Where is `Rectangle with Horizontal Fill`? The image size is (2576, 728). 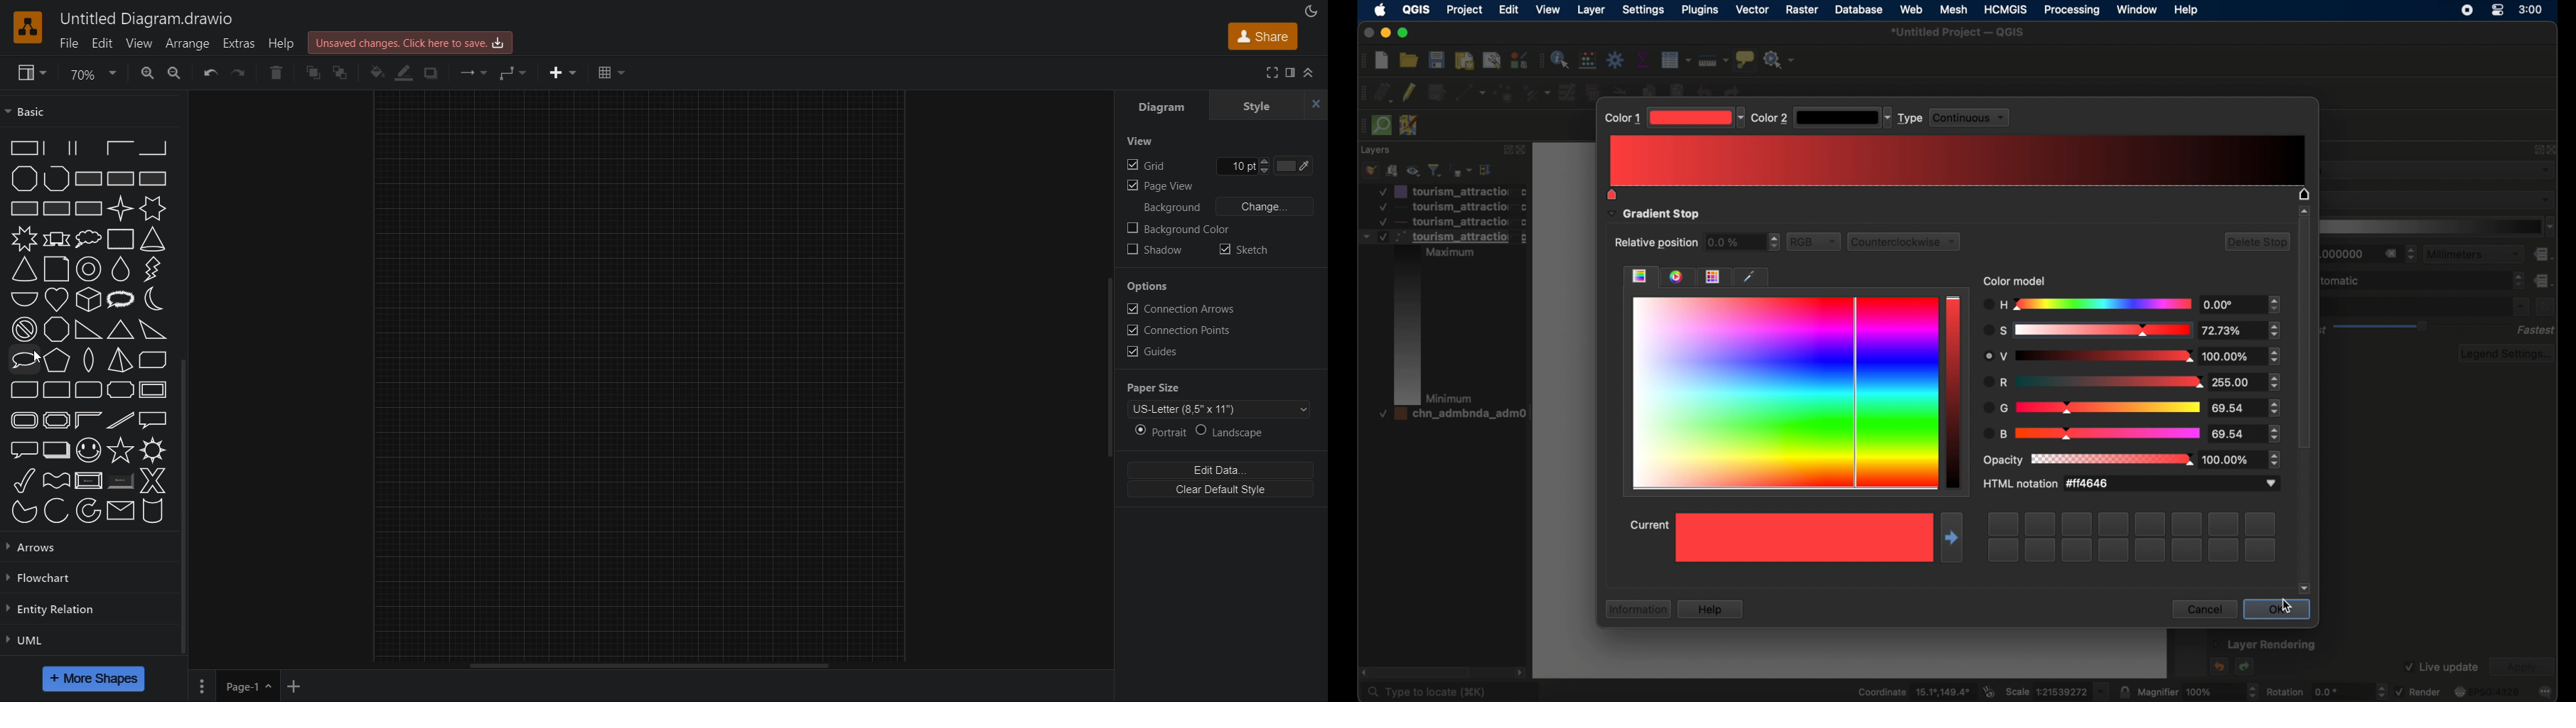
Rectangle with Horizontal Fill is located at coordinates (24, 209).